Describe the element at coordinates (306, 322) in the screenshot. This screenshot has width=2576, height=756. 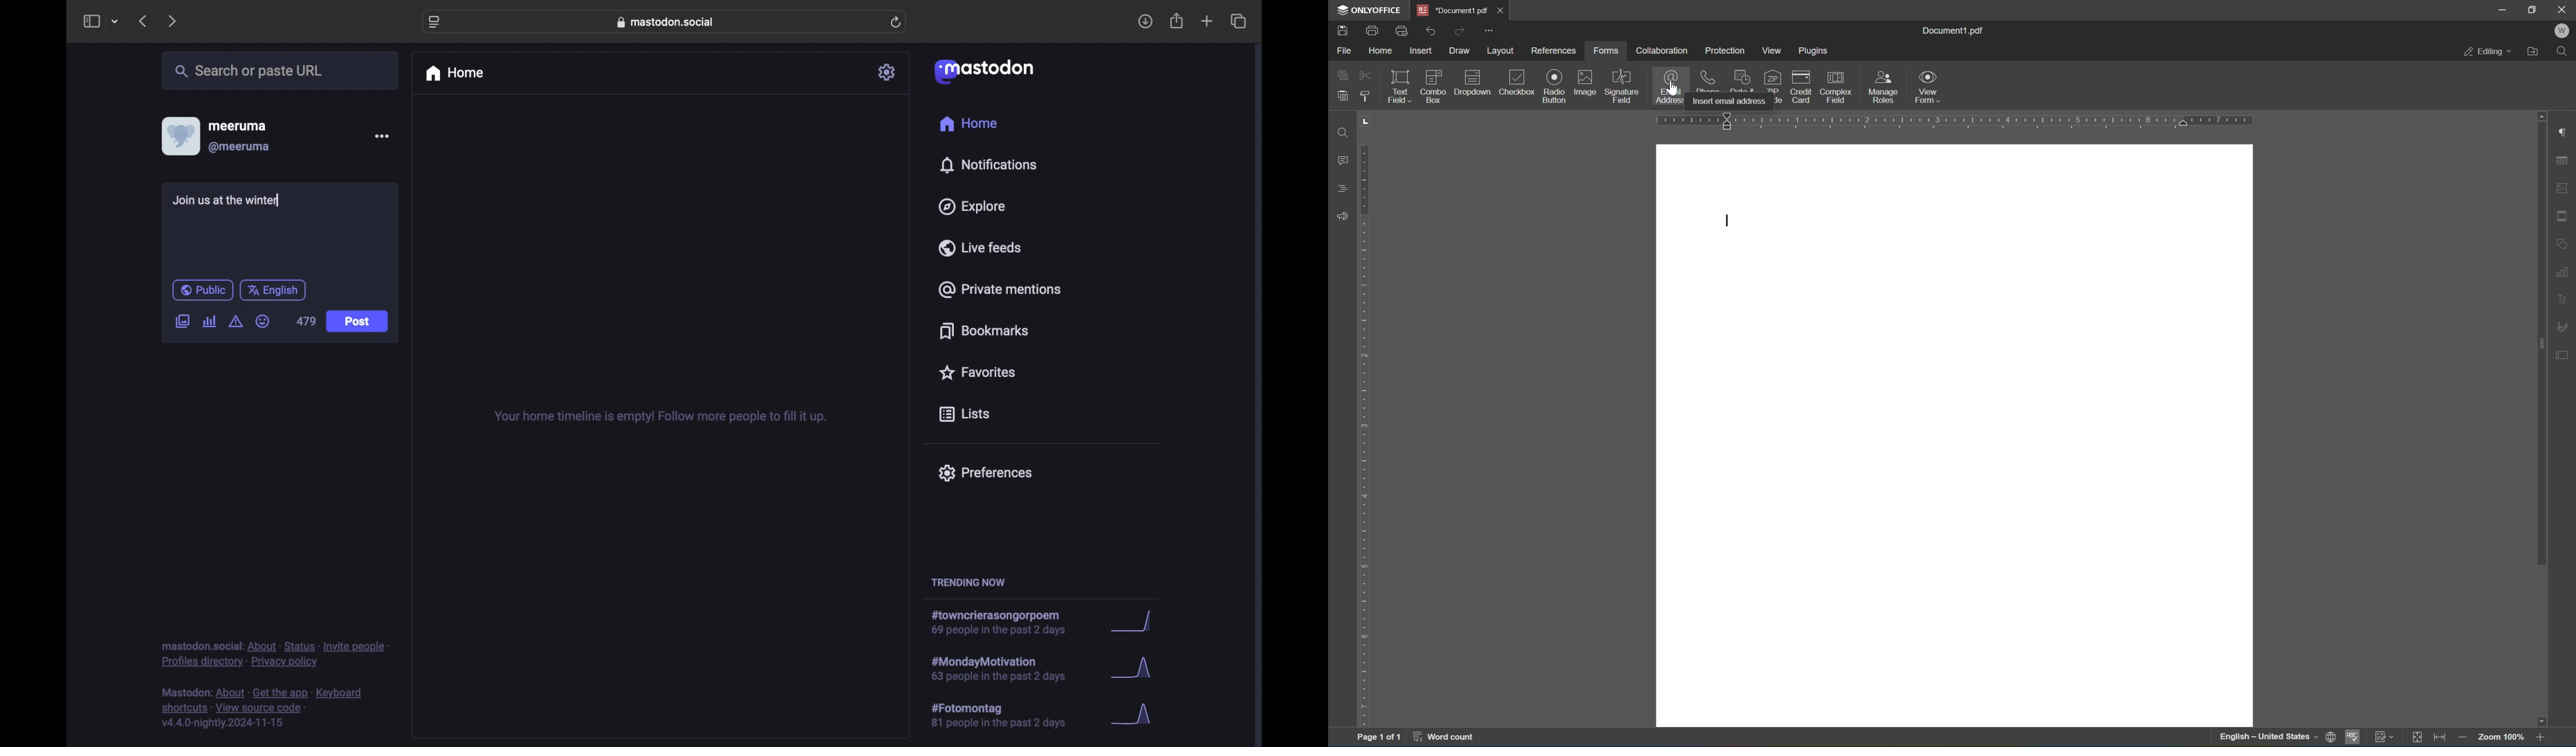
I see `479` at that location.